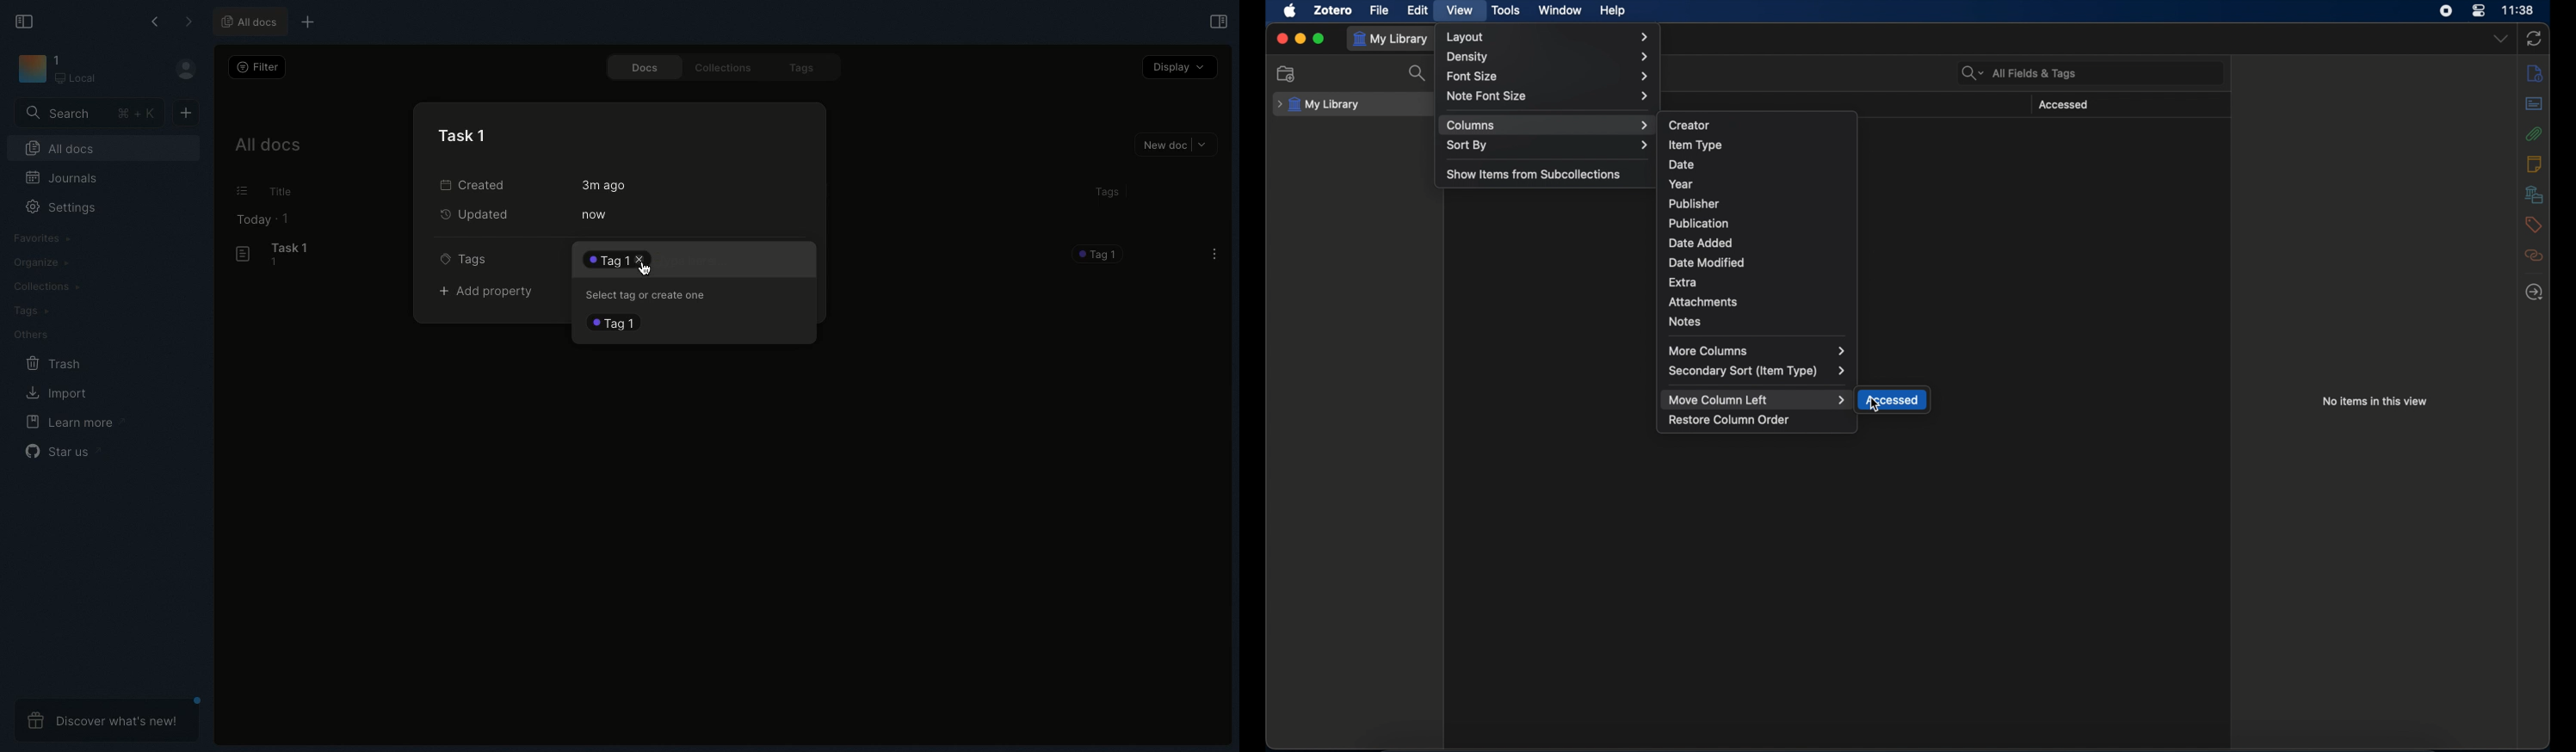 The image size is (2576, 756). Describe the element at coordinates (1707, 263) in the screenshot. I see `date modified` at that location.